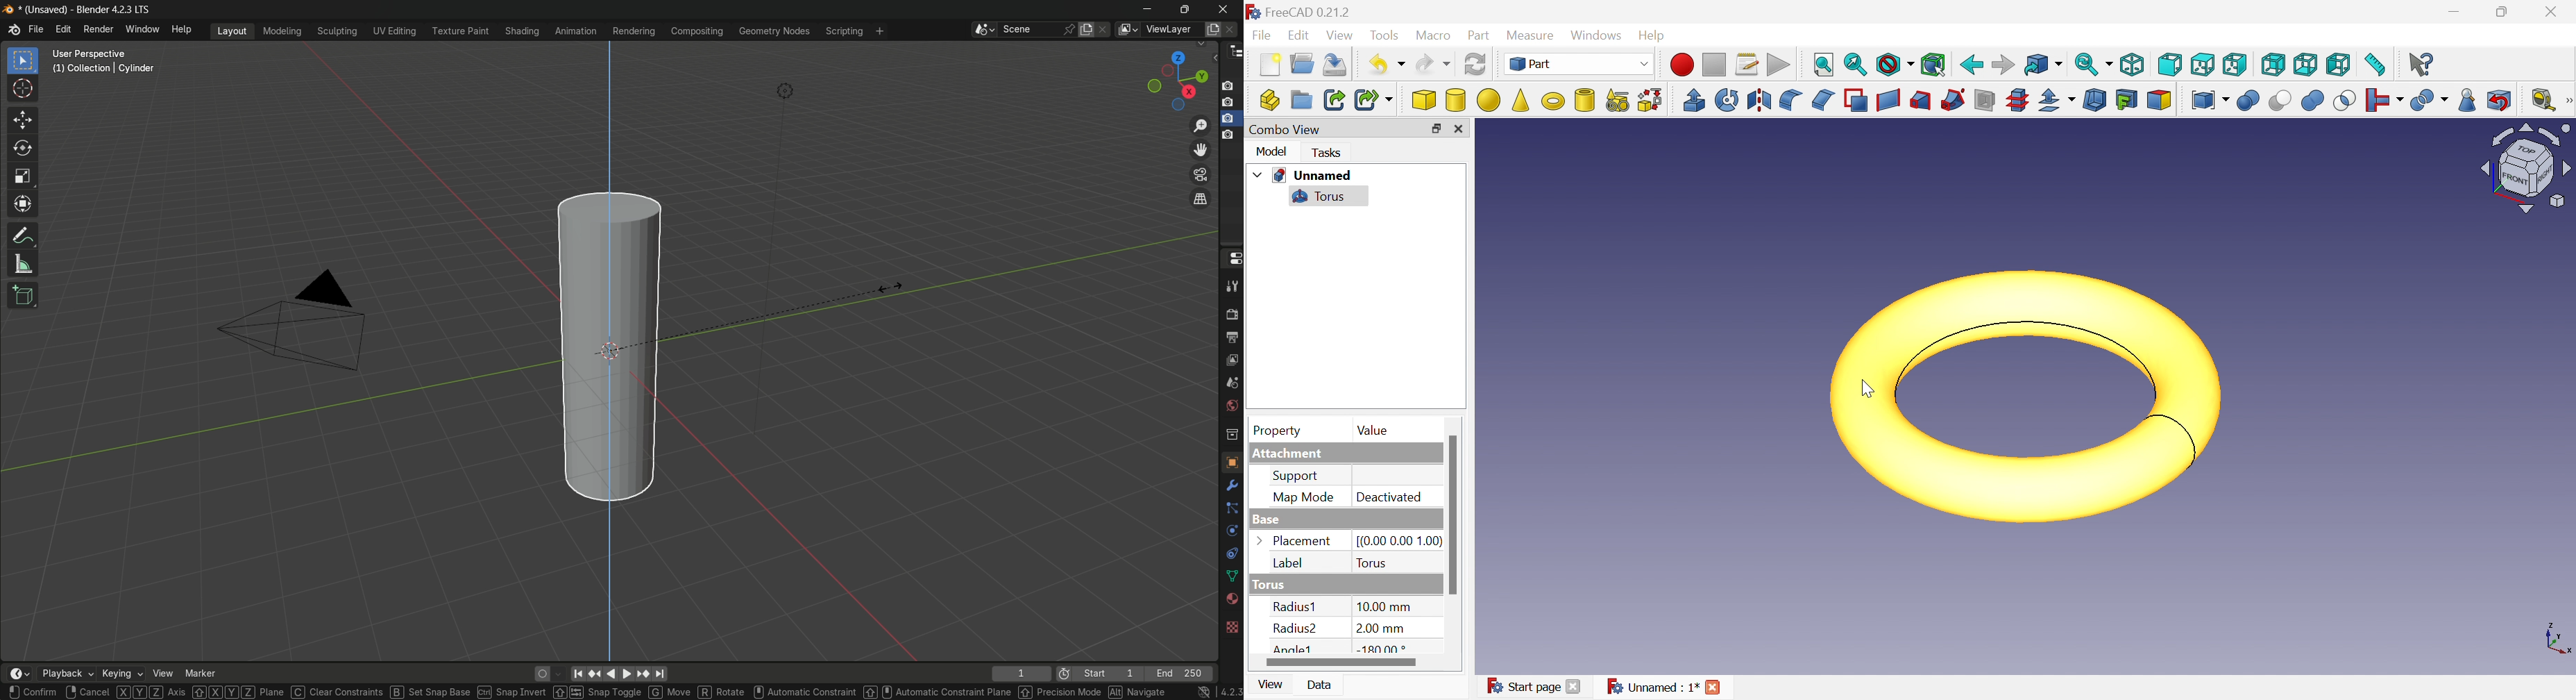  Describe the element at coordinates (1322, 685) in the screenshot. I see `Data` at that location.